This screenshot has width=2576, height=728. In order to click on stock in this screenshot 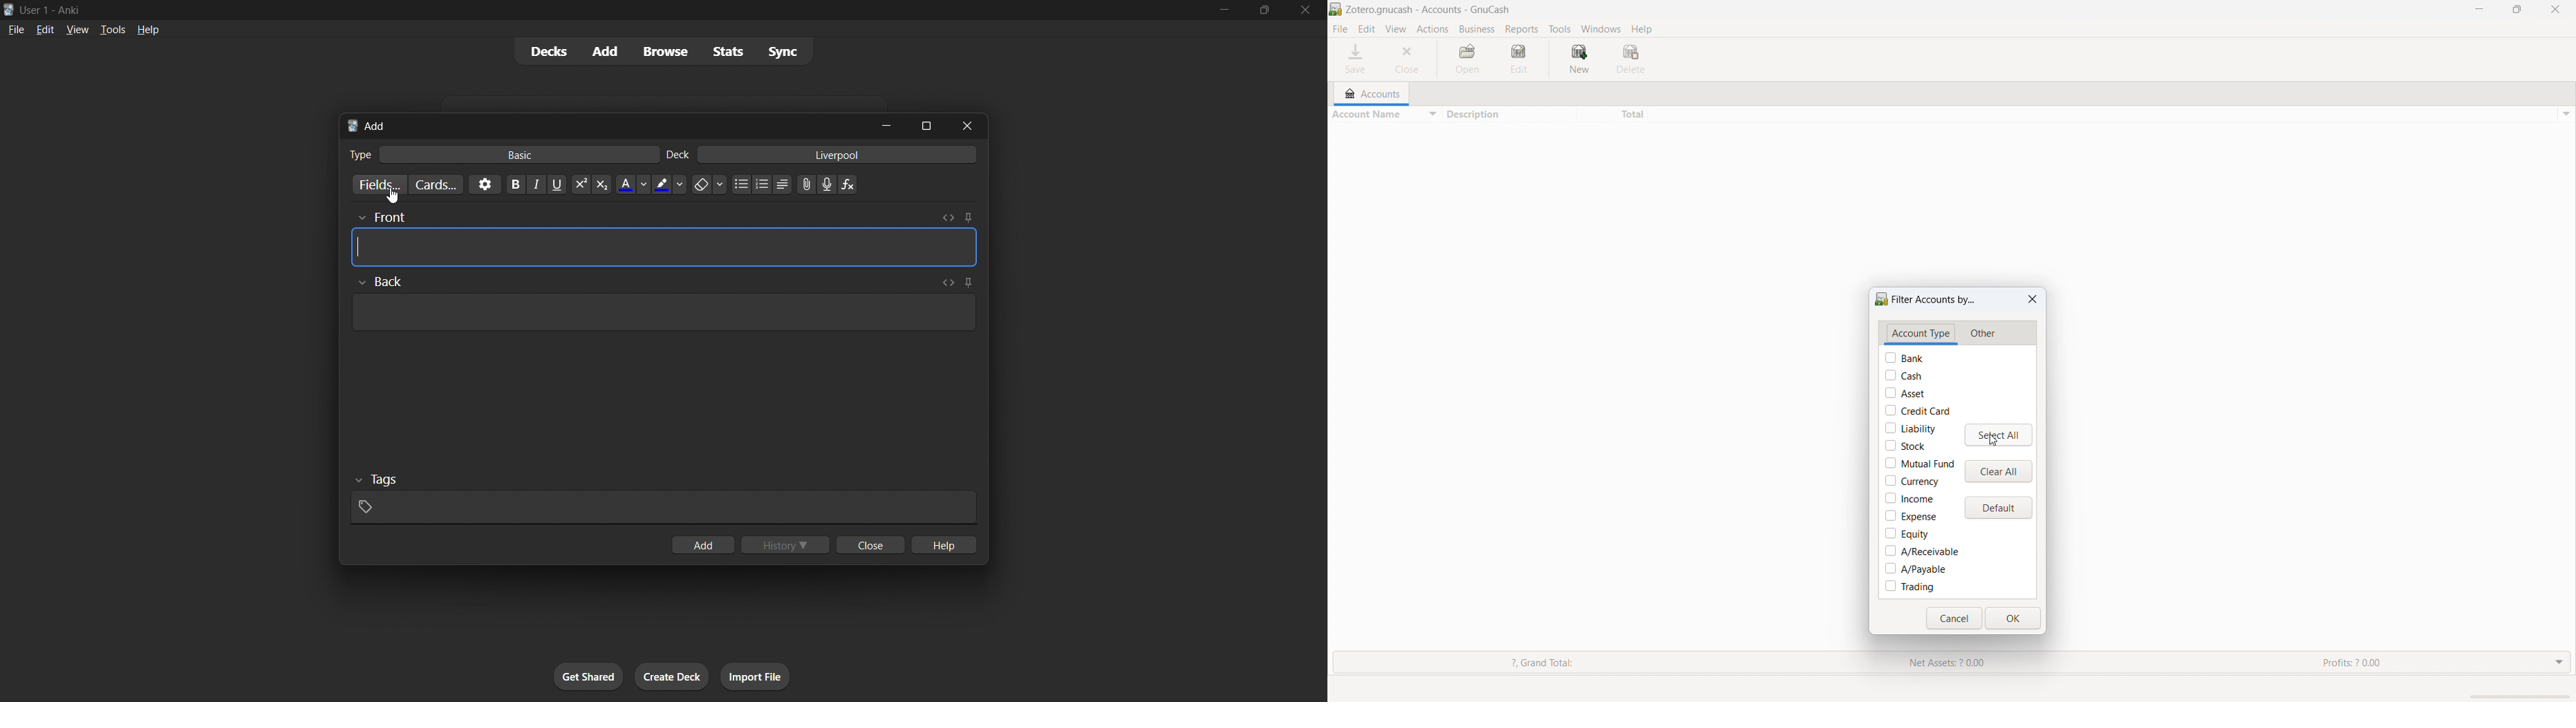, I will do `click(1906, 445)`.